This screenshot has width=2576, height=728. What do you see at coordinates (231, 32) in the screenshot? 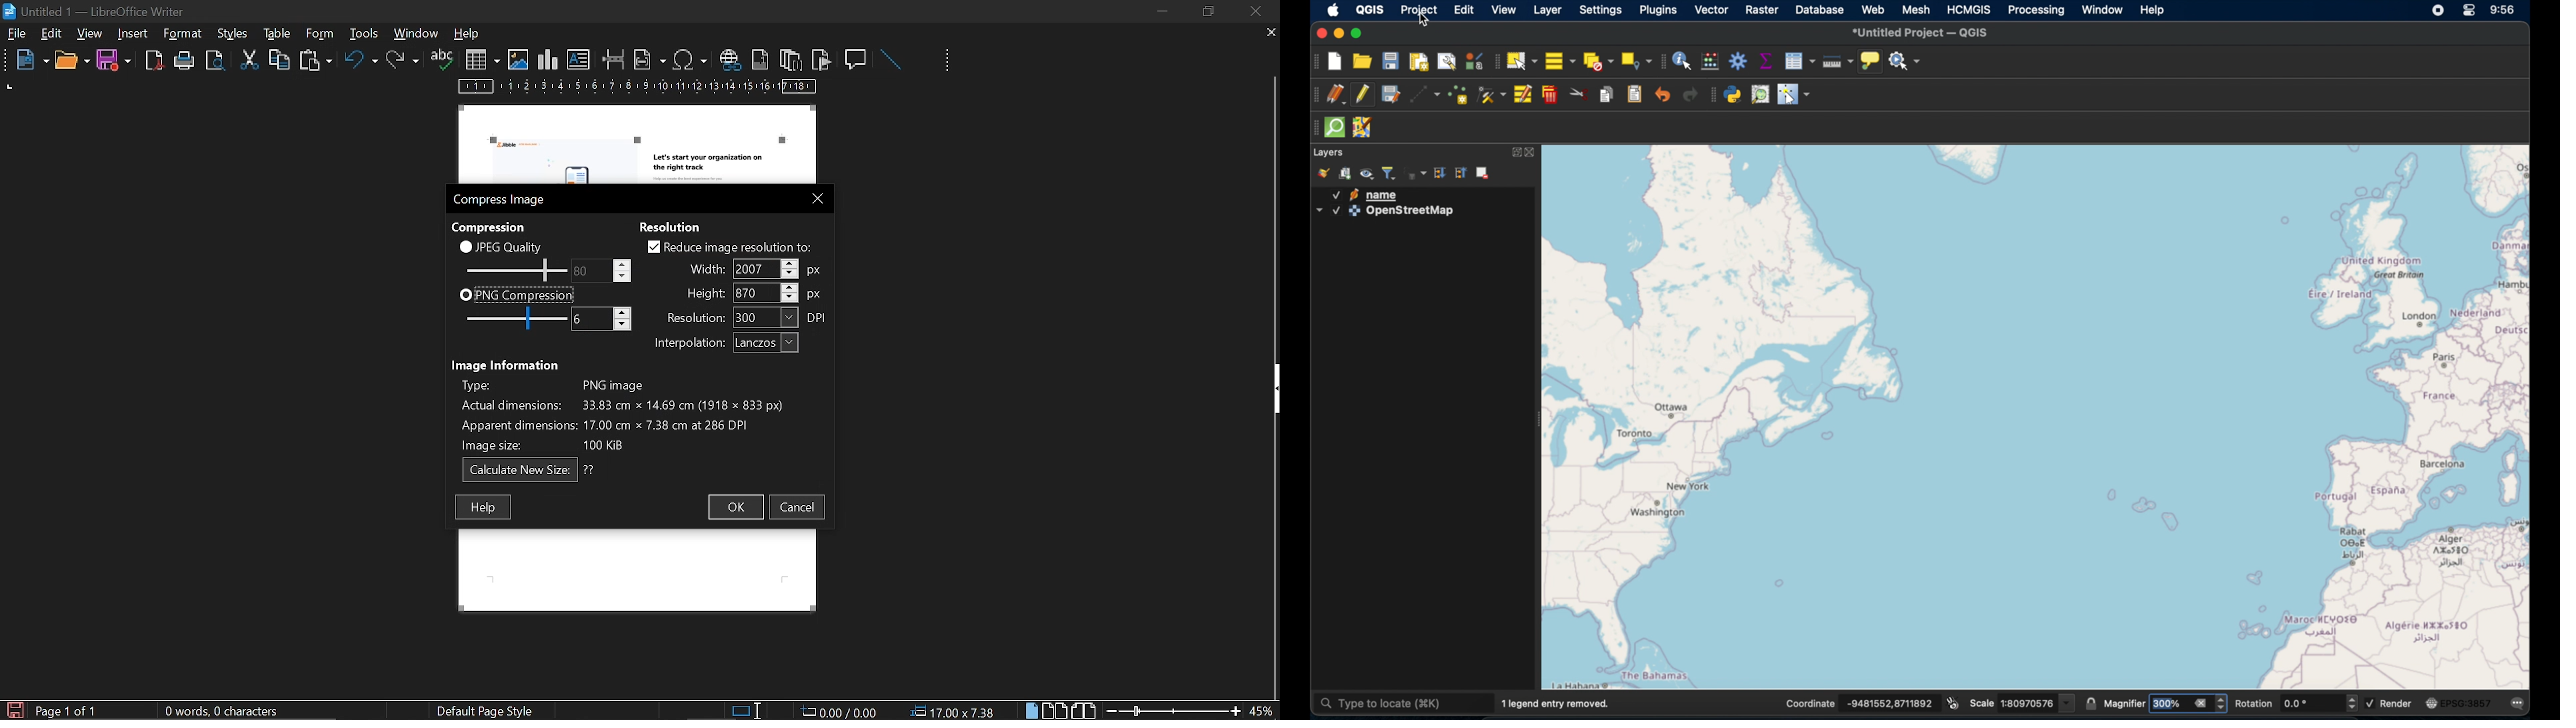
I see `format` at bounding box center [231, 32].